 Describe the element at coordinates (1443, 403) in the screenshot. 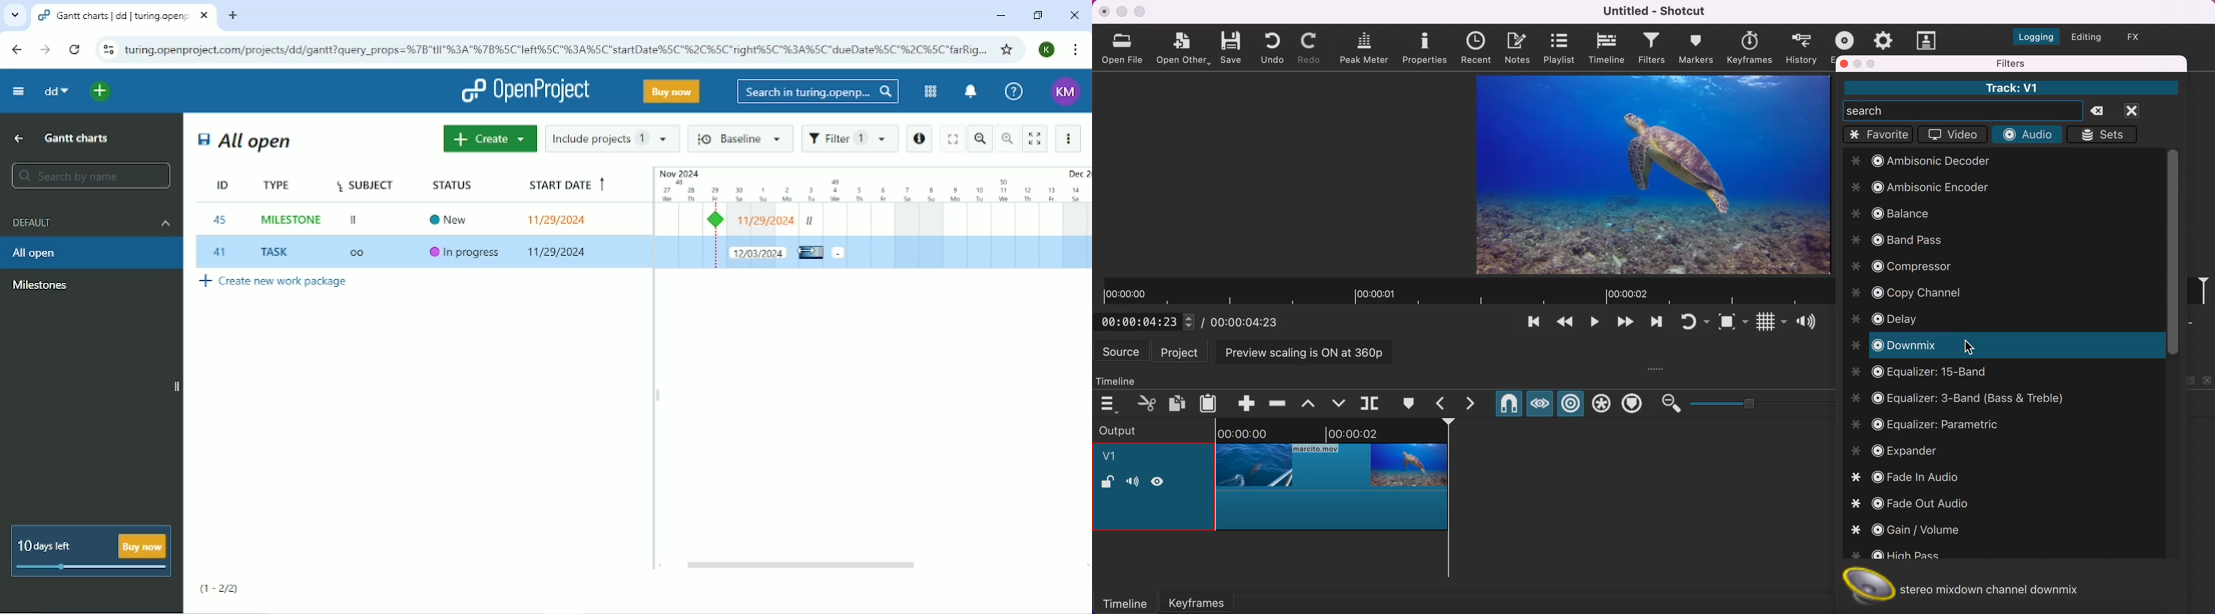

I see `previous marker` at that location.